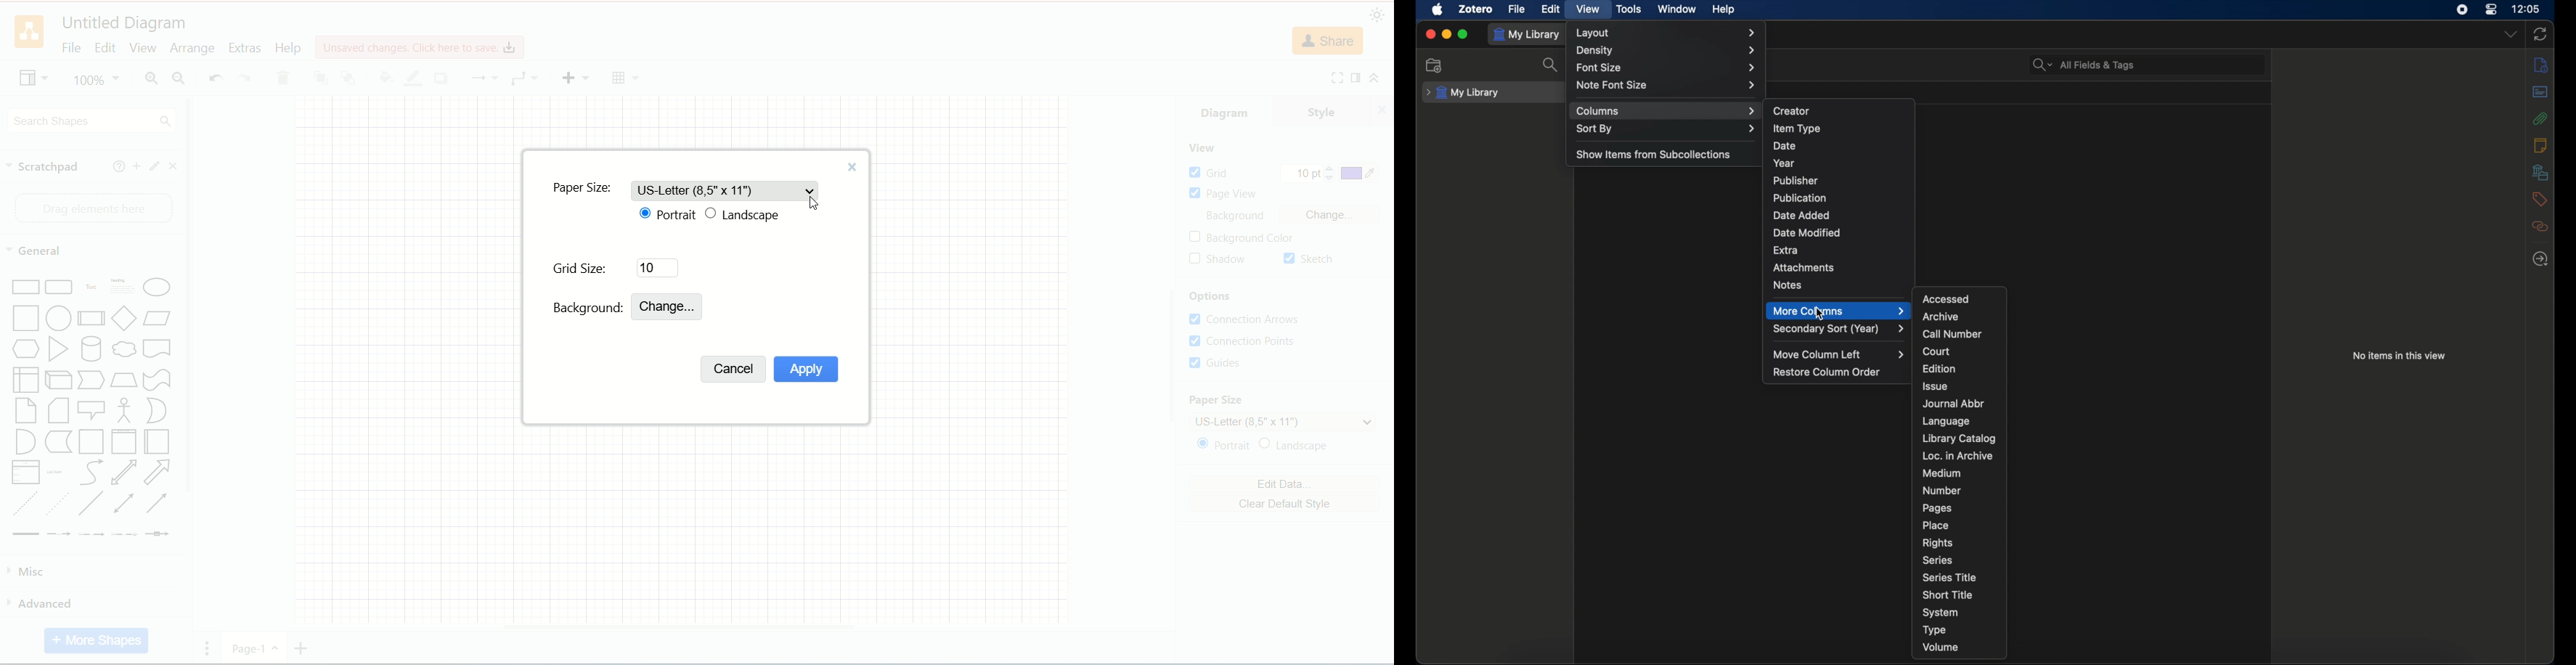 The width and height of the screenshot is (2576, 672). What do you see at coordinates (157, 443) in the screenshot?
I see `Horizontal Container` at bounding box center [157, 443].